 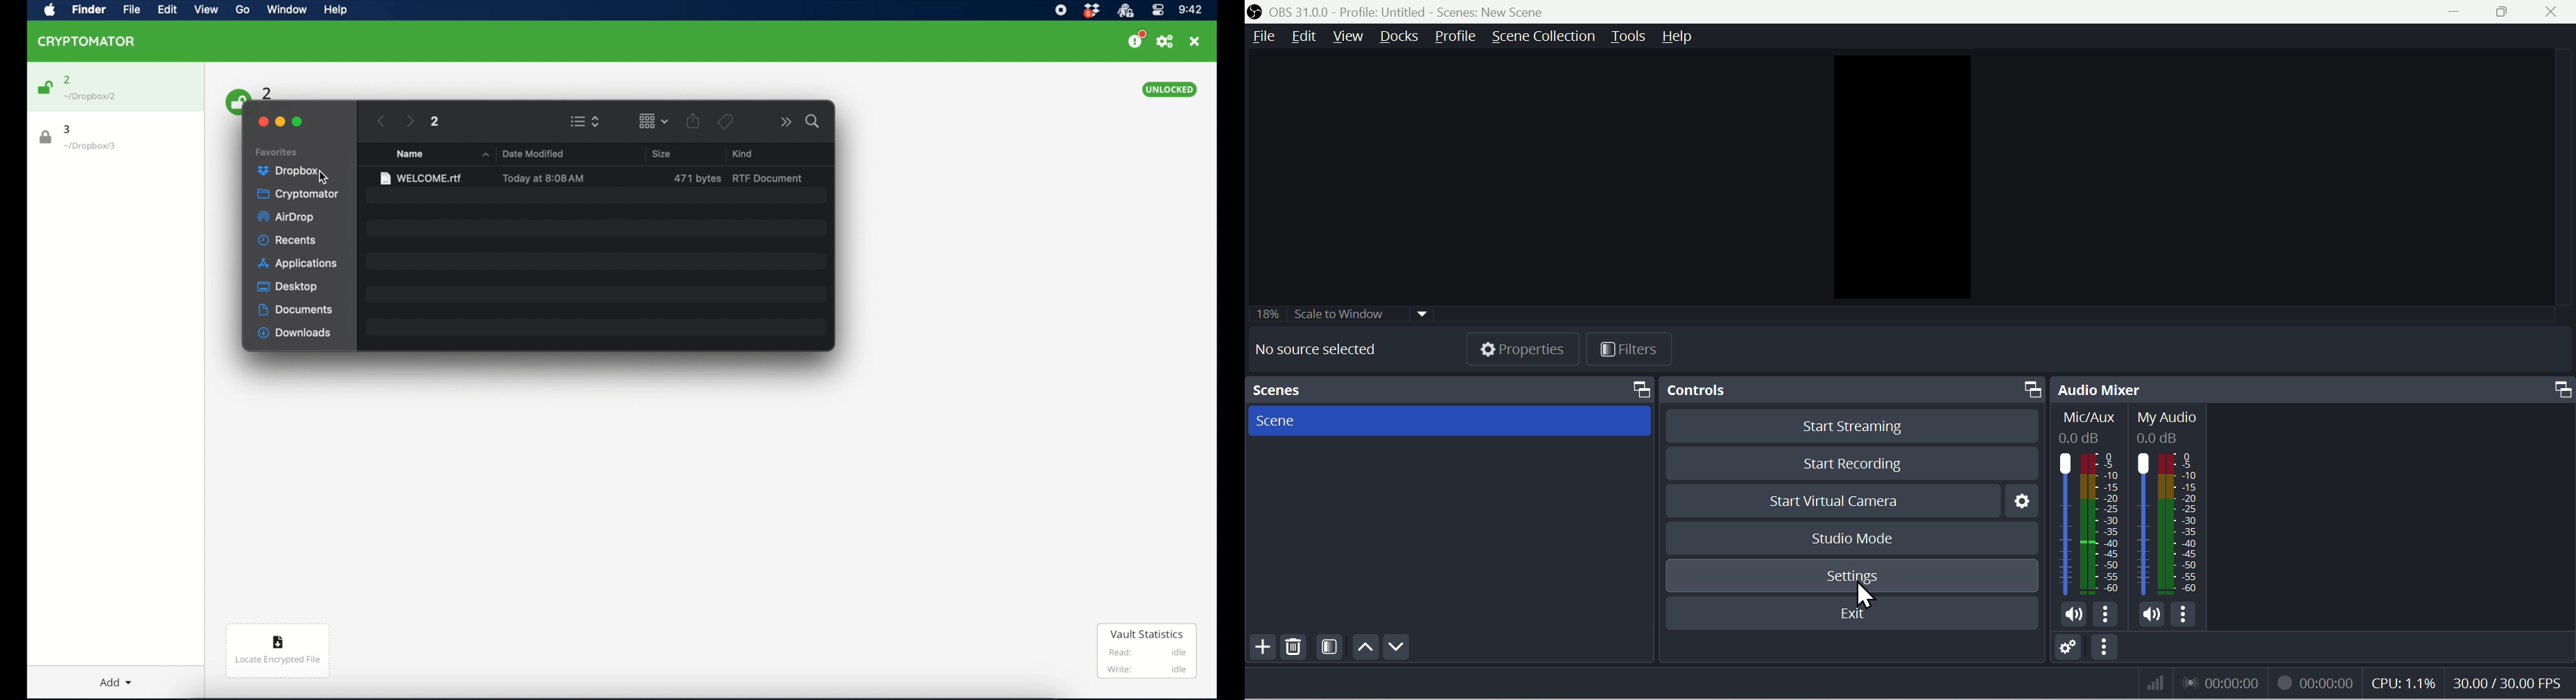 What do you see at coordinates (1261, 646) in the screenshot?
I see `Add file` at bounding box center [1261, 646].